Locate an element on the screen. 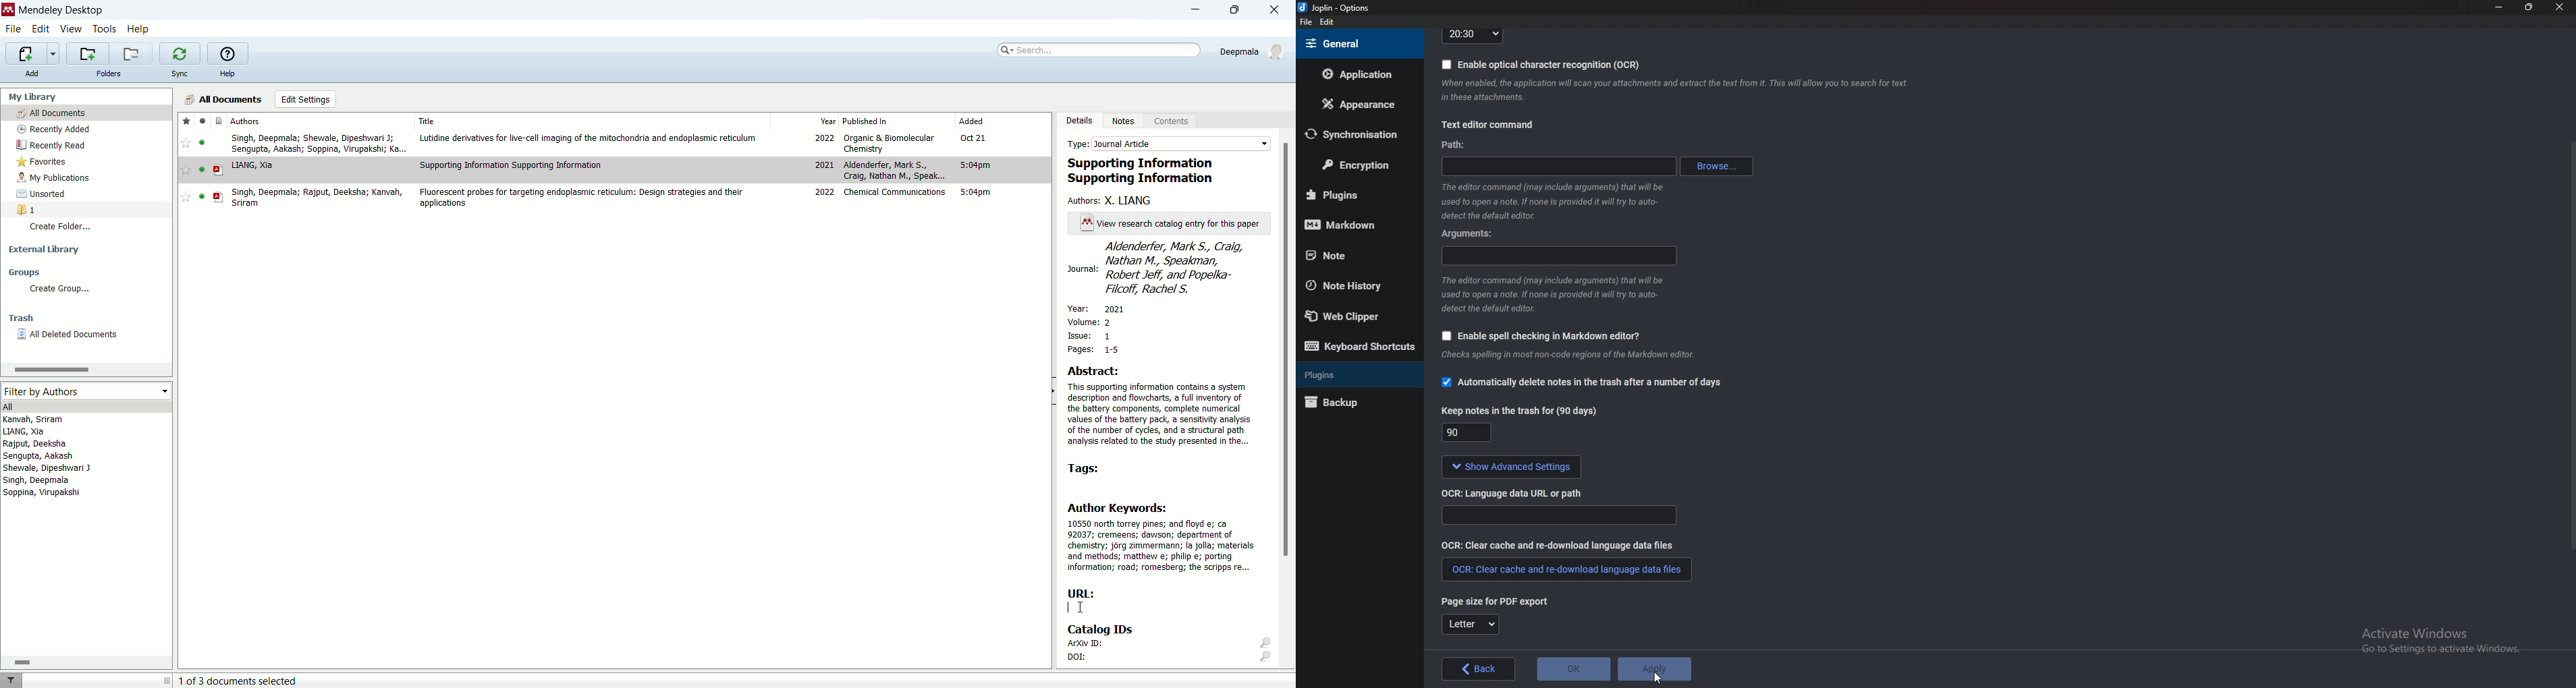 Image resolution: width=2576 pixels, height=700 pixels. sengupta, aakash is located at coordinates (39, 456).